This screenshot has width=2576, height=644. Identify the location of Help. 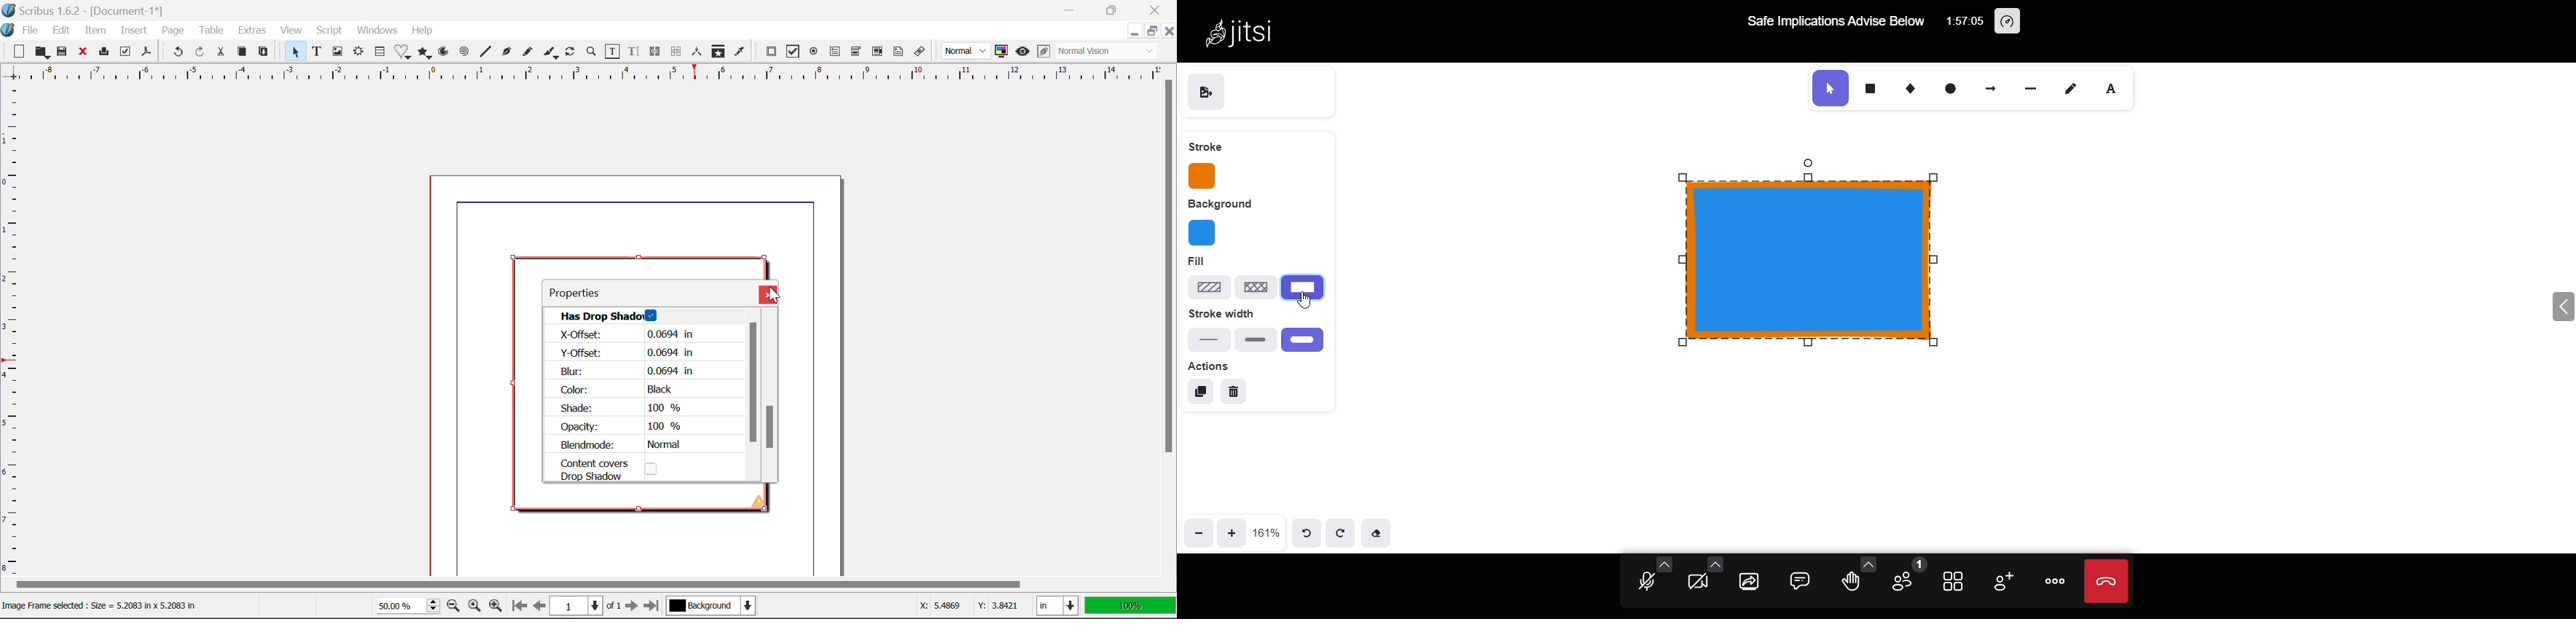
(424, 31).